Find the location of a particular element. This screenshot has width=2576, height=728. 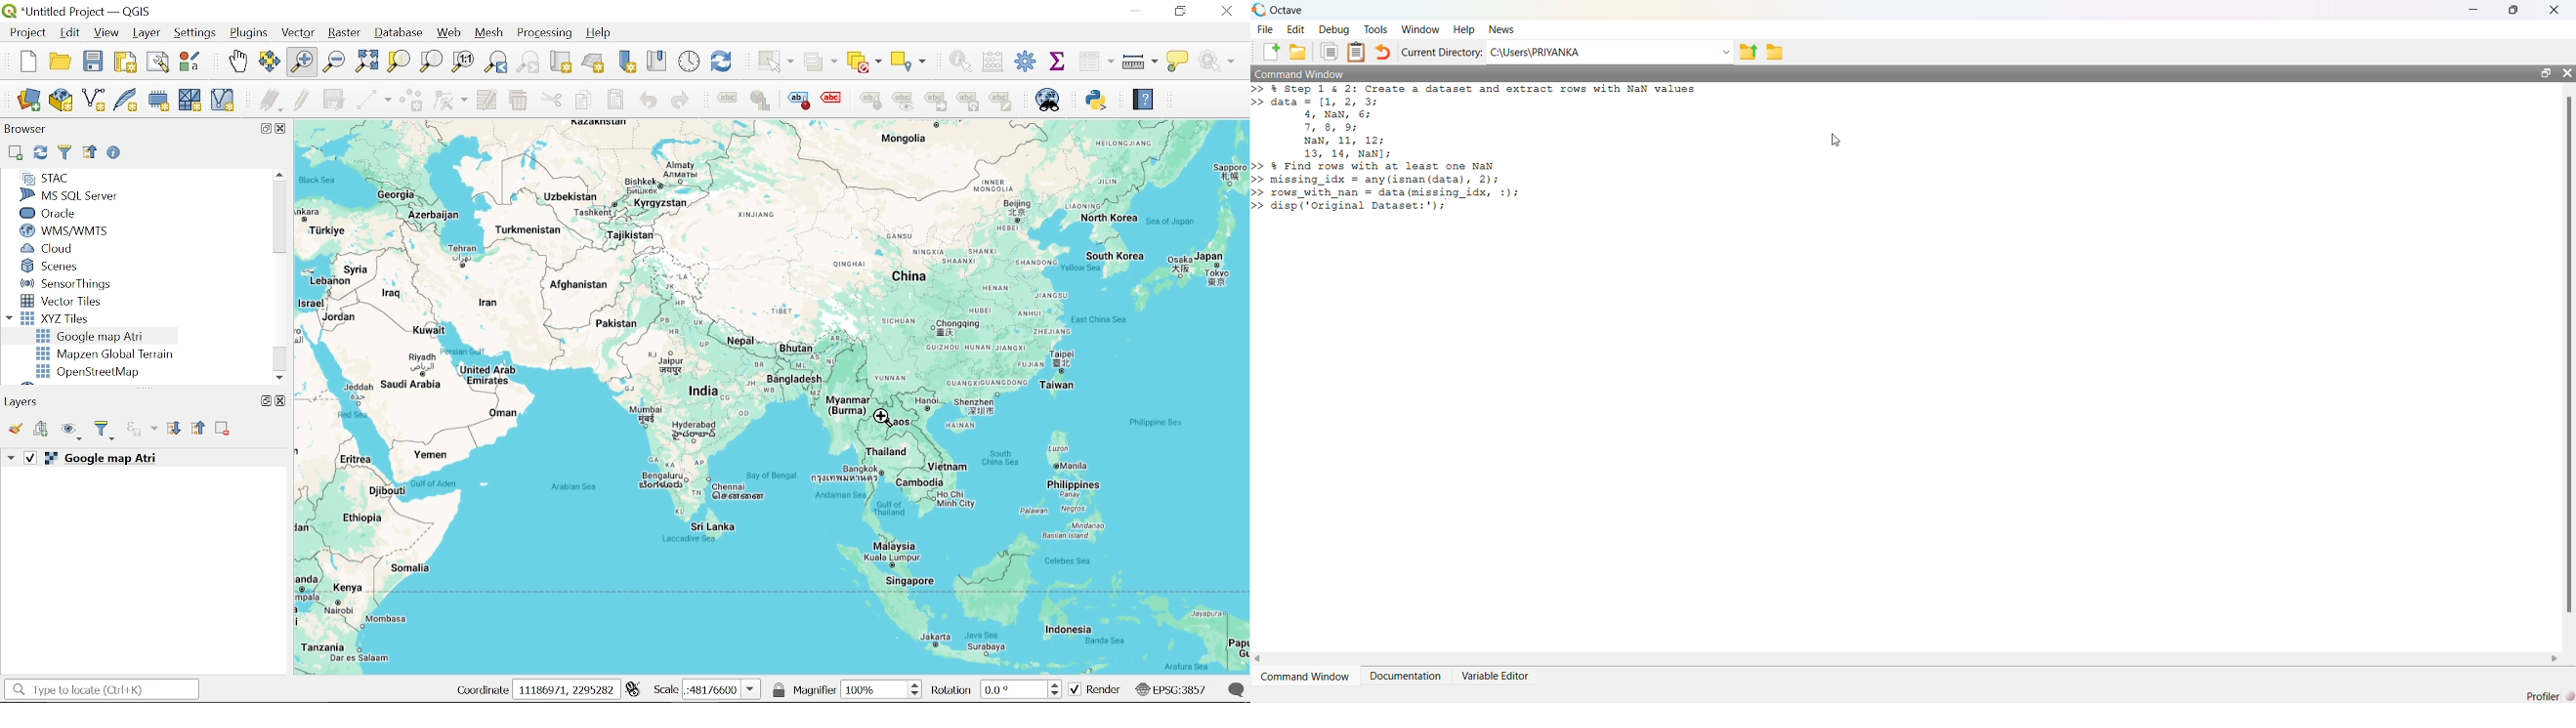

Show layout is located at coordinates (159, 63).